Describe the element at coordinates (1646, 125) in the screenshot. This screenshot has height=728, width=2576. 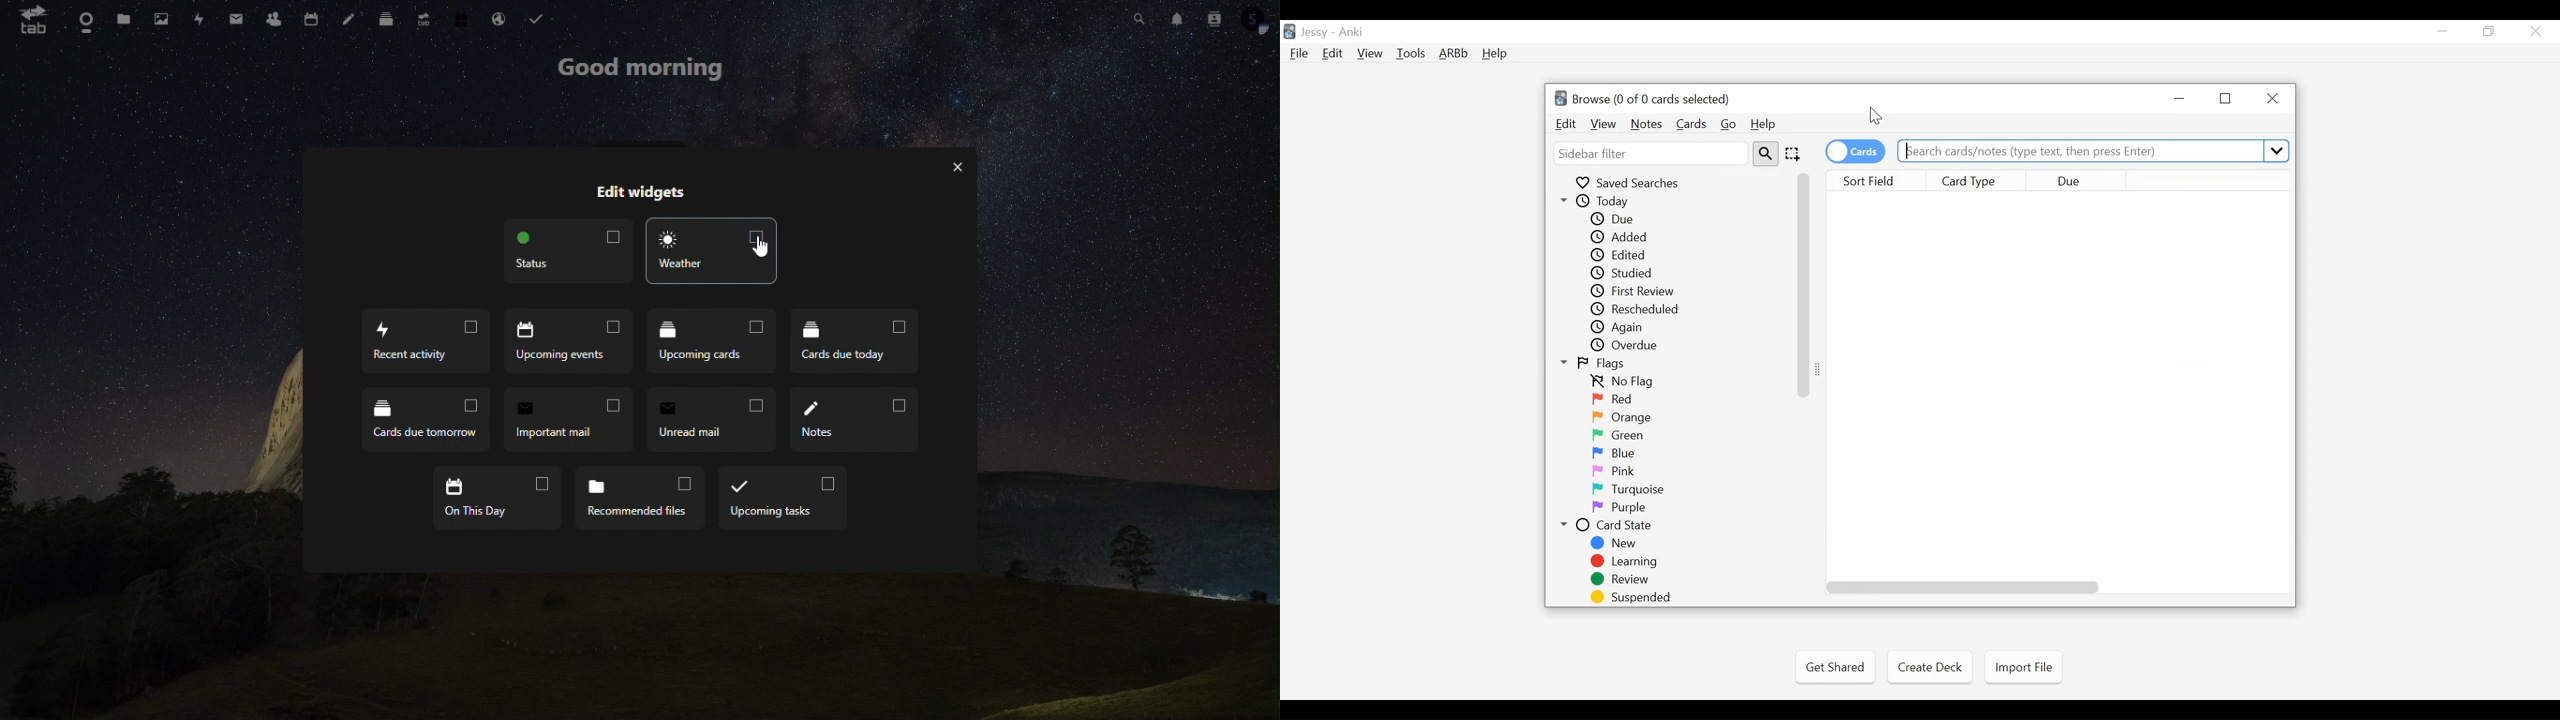
I see `Notes` at that location.